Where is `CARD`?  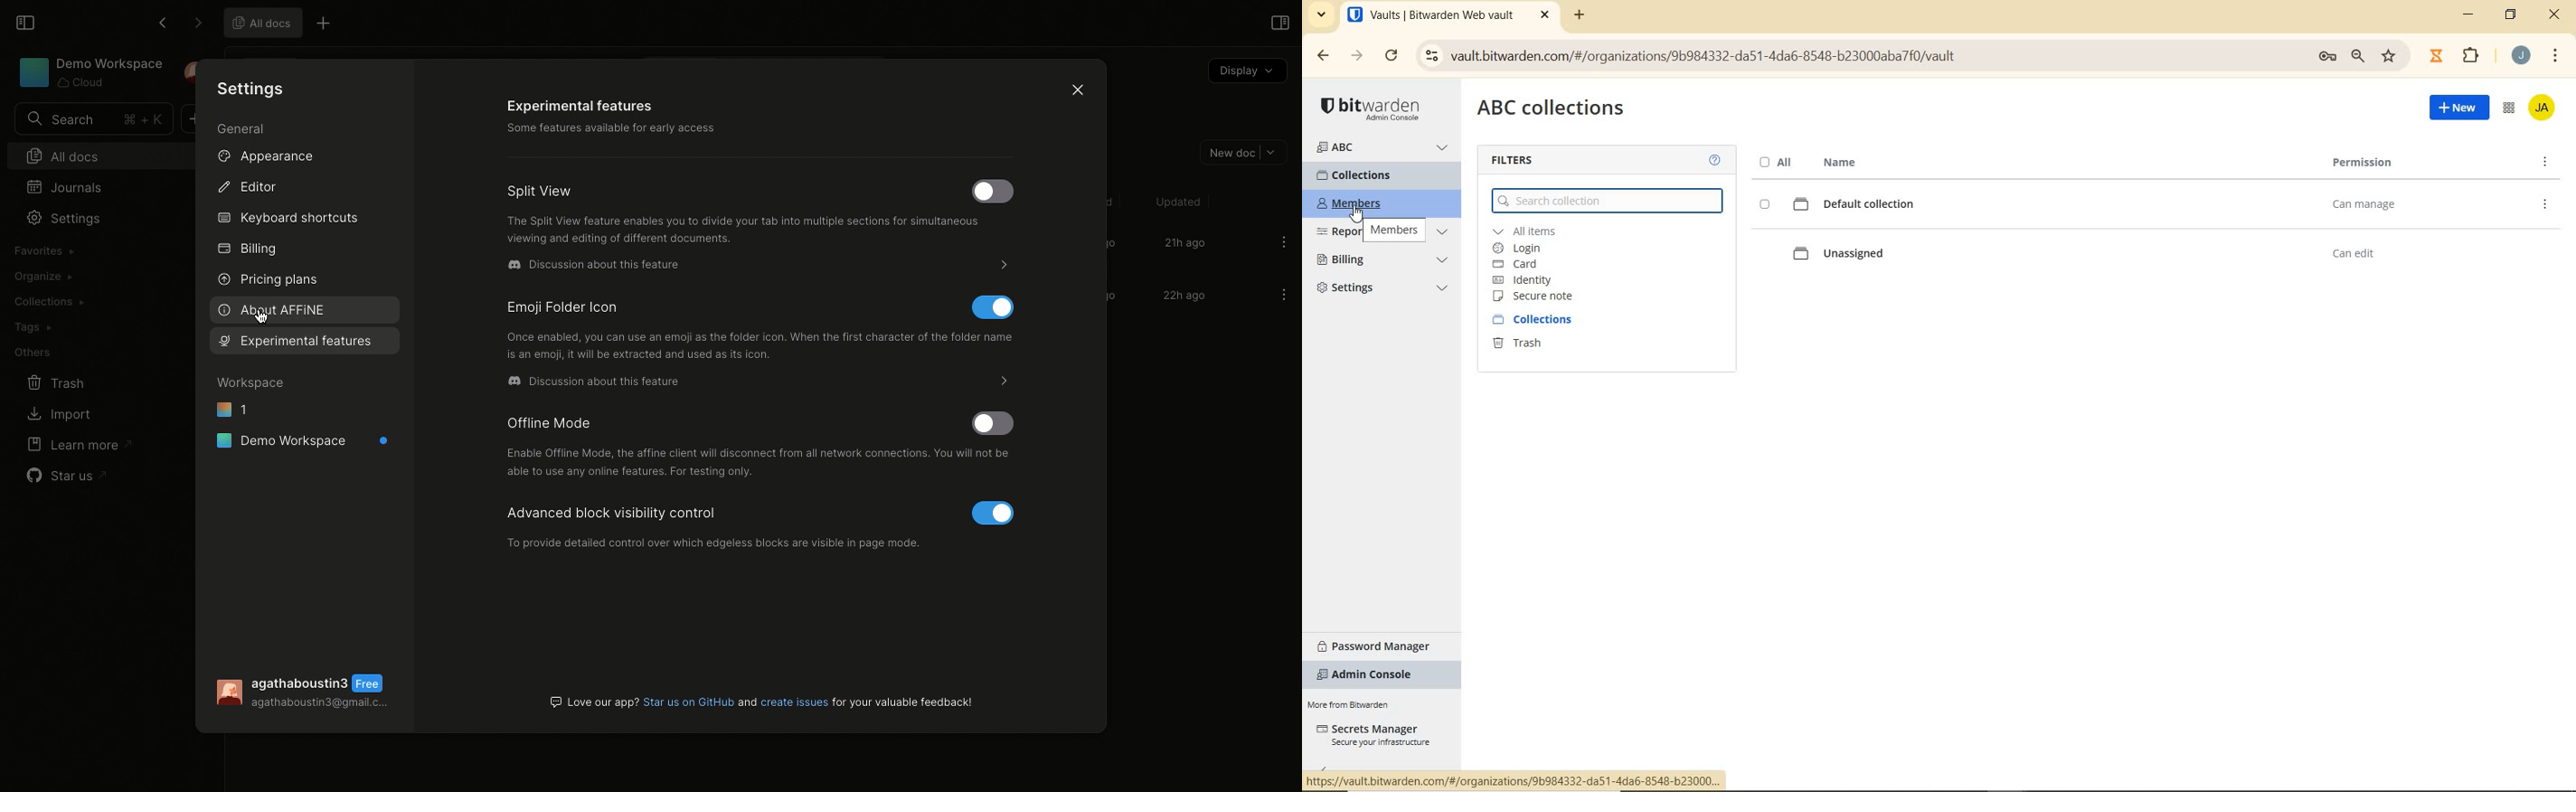 CARD is located at coordinates (1525, 264).